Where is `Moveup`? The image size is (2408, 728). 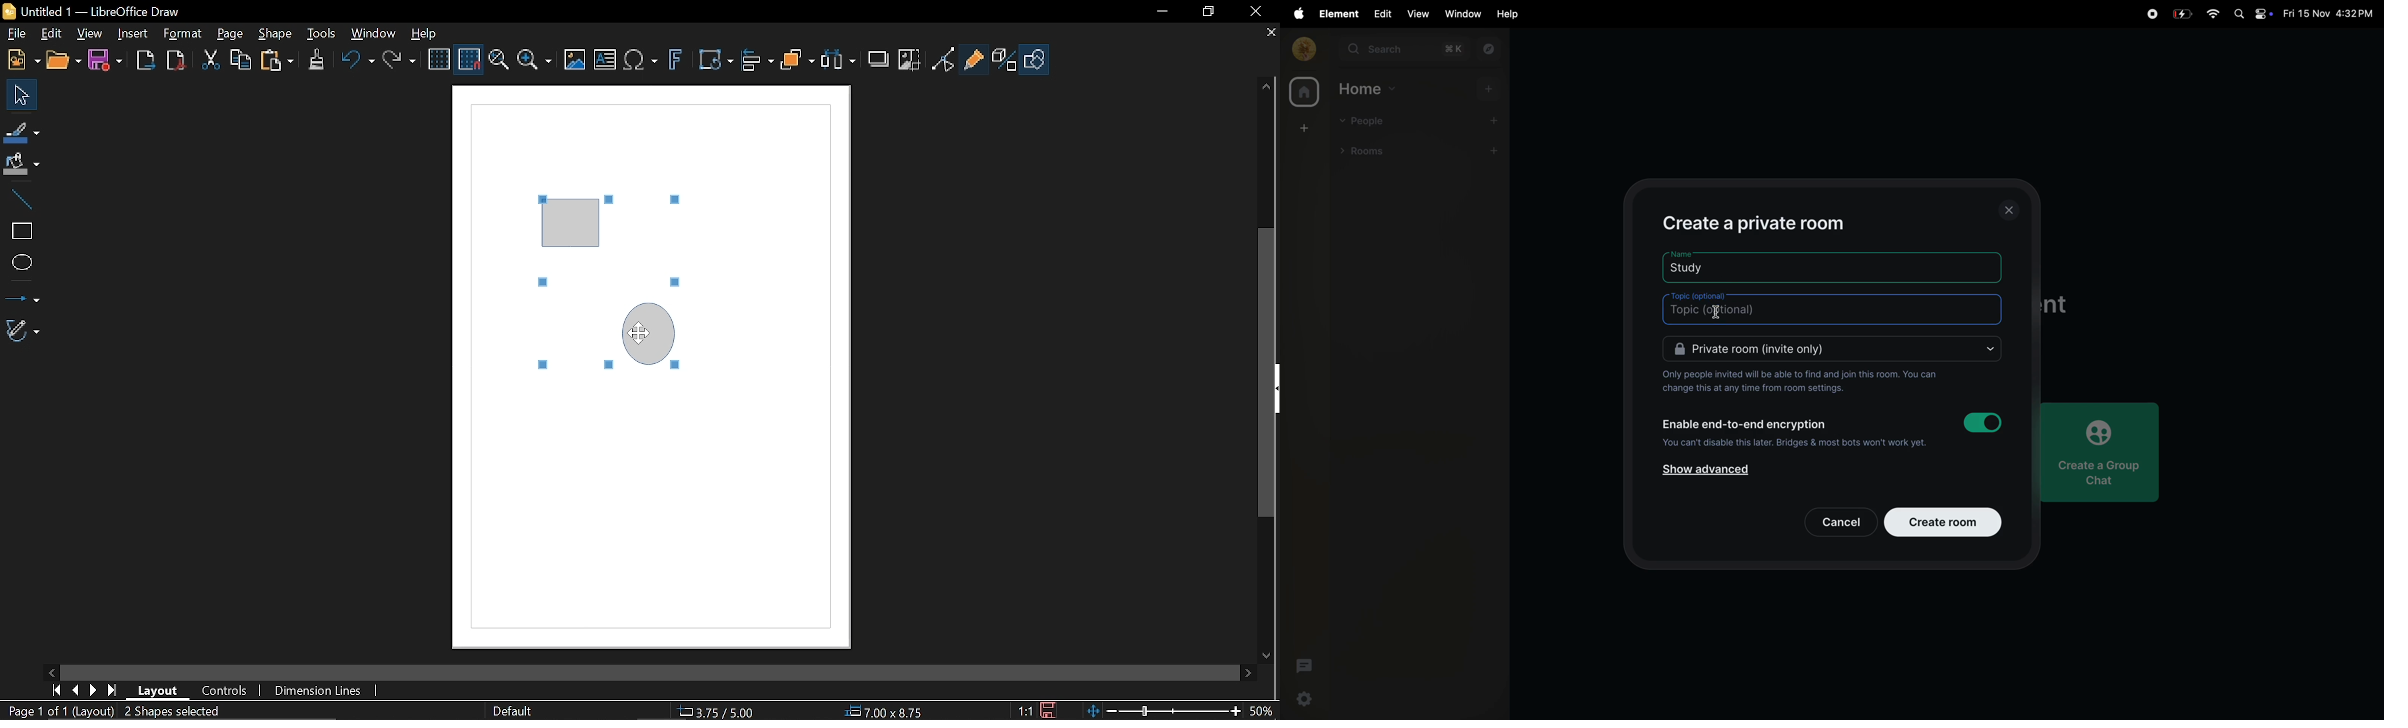
Moveup is located at coordinates (1266, 86).